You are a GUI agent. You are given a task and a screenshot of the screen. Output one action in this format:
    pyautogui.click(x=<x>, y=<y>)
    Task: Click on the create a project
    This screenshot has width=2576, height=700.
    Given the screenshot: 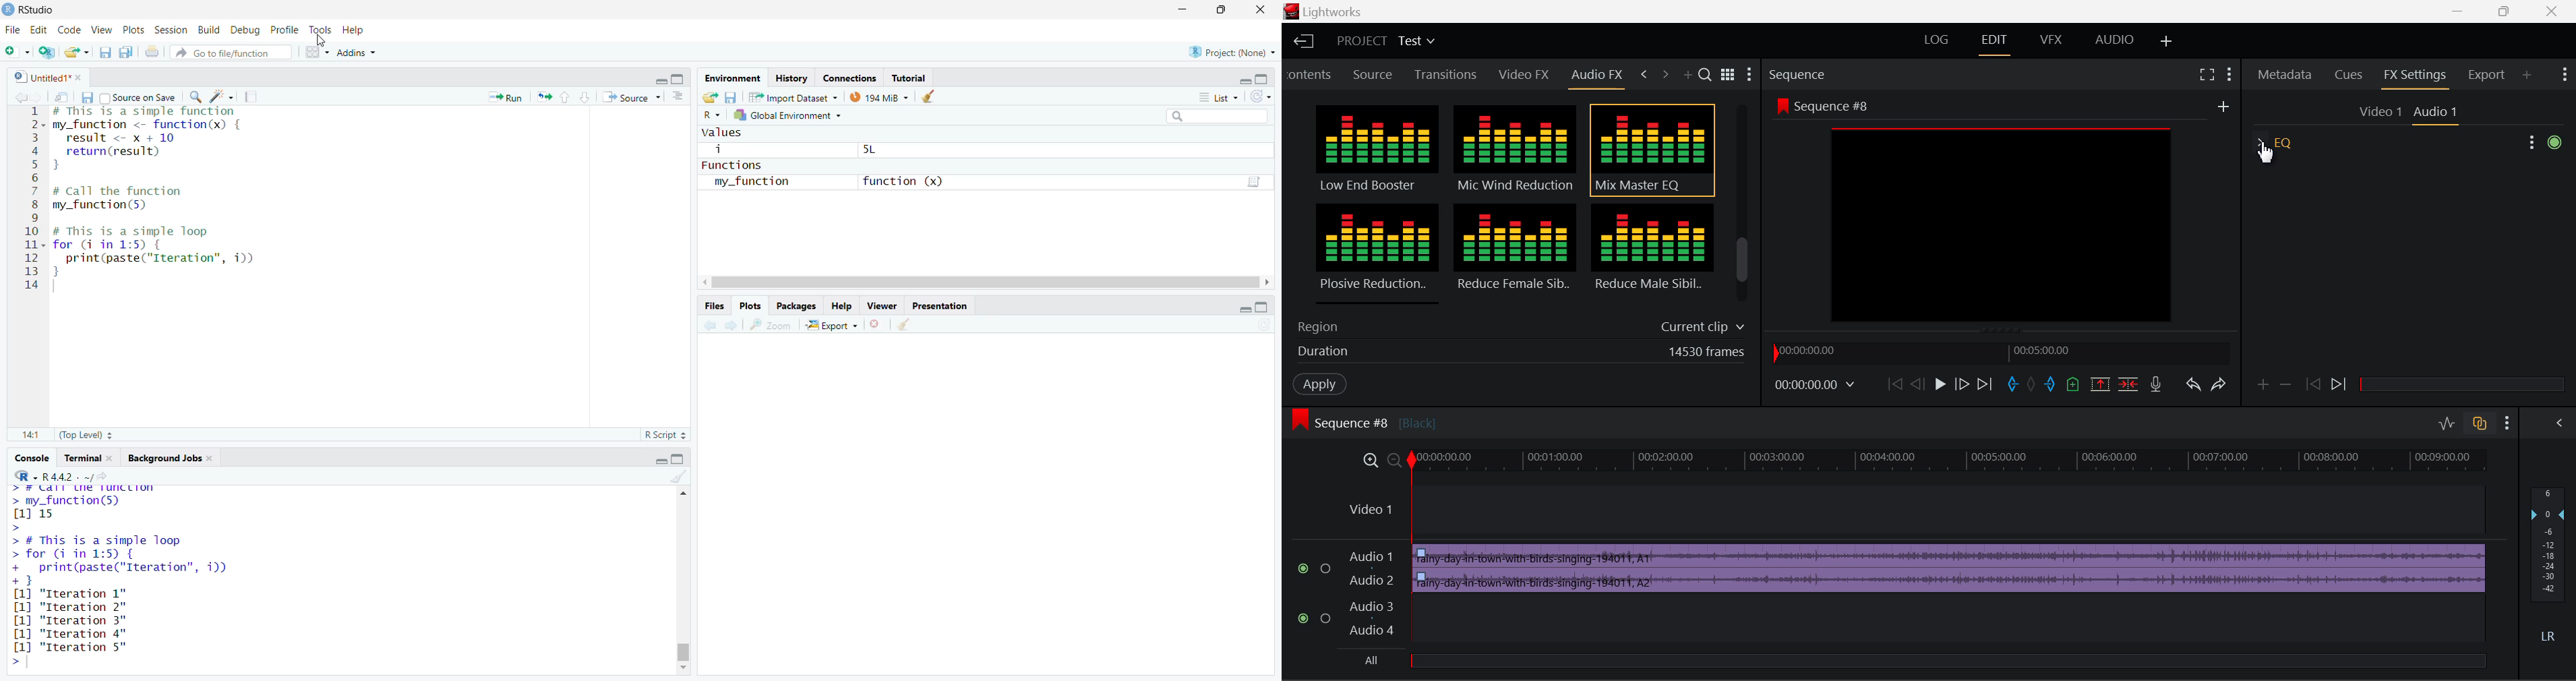 What is the action you would take?
    pyautogui.click(x=47, y=50)
    